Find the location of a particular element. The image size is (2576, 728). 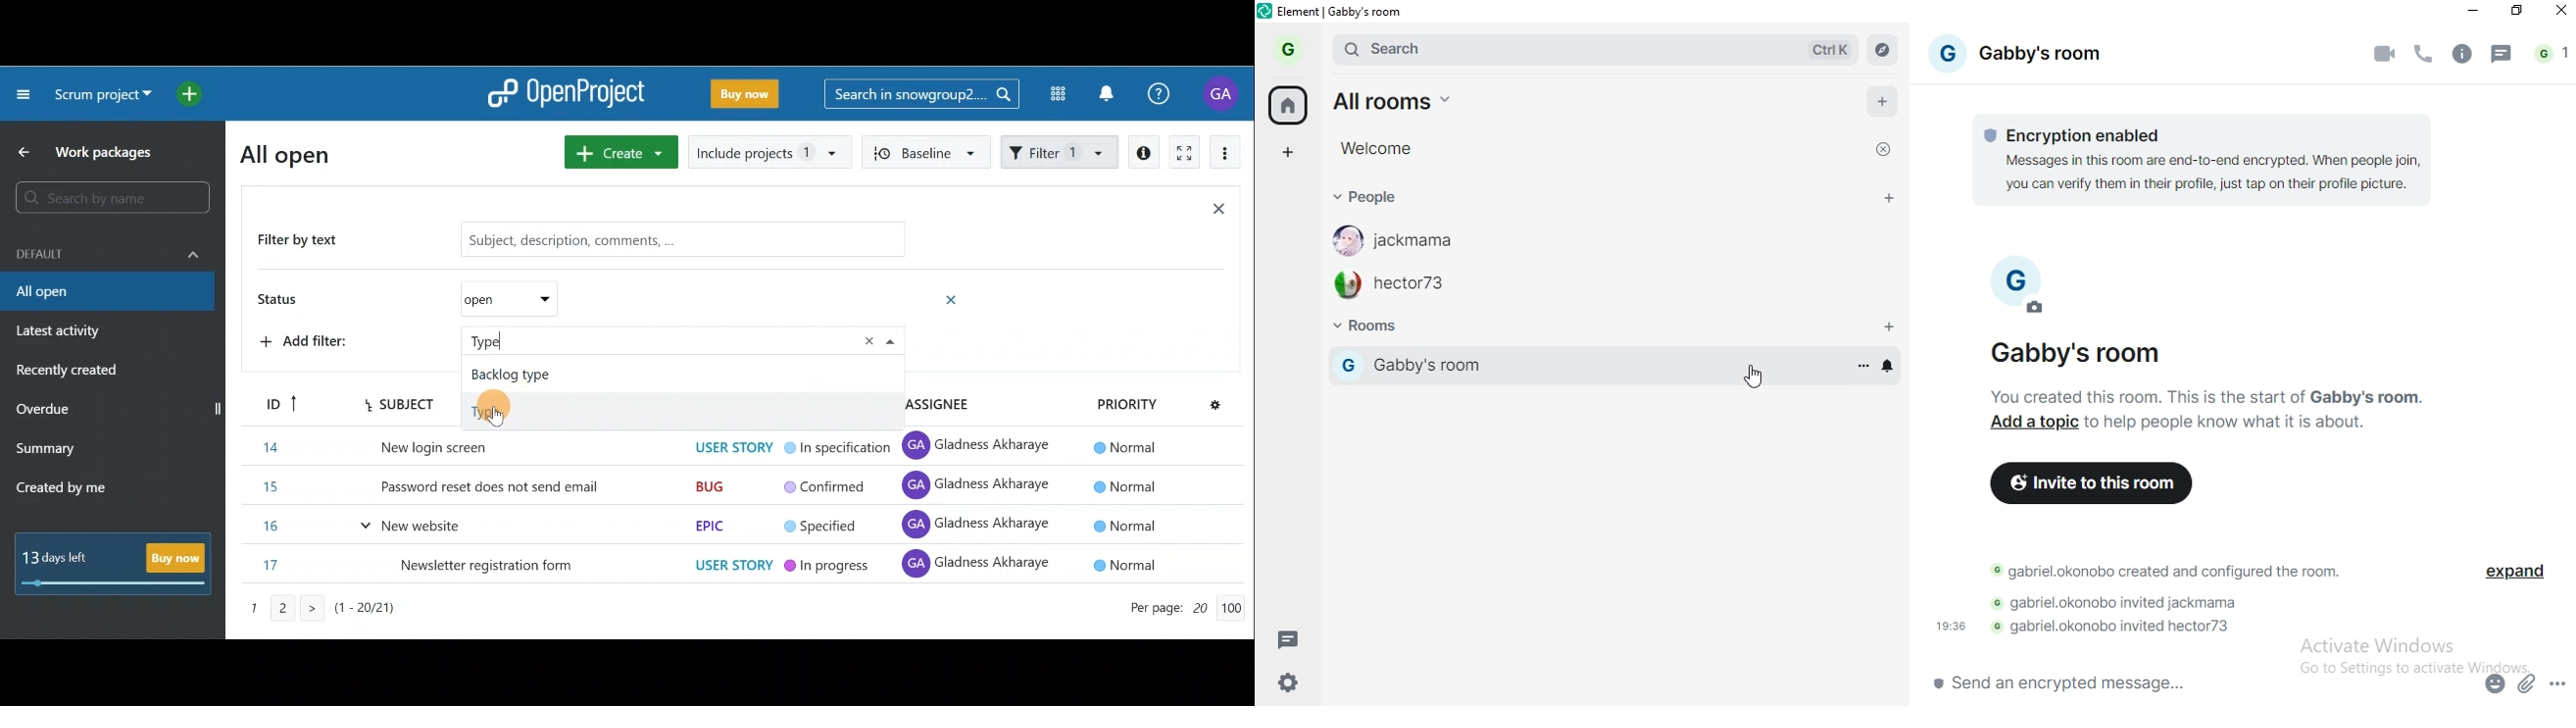

add space is located at coordinates (1294, 152).